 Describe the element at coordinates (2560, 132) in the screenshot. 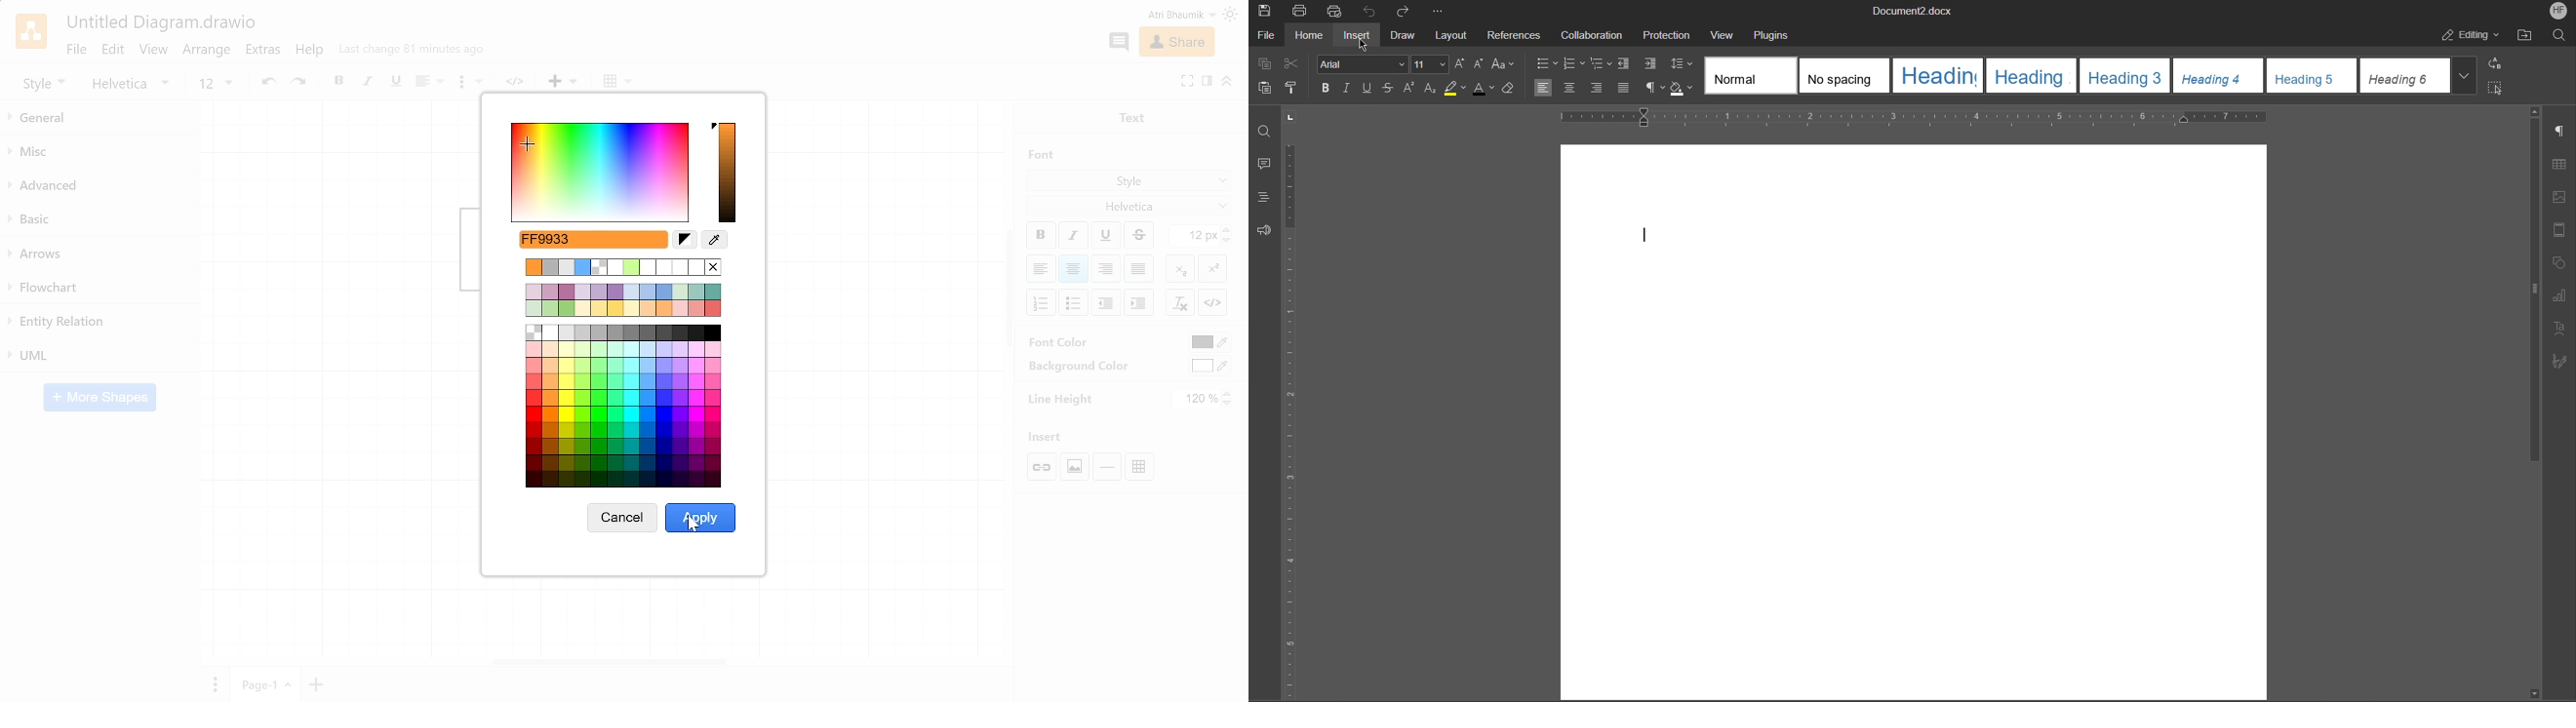

I see `Paragraph Settings` at that location.